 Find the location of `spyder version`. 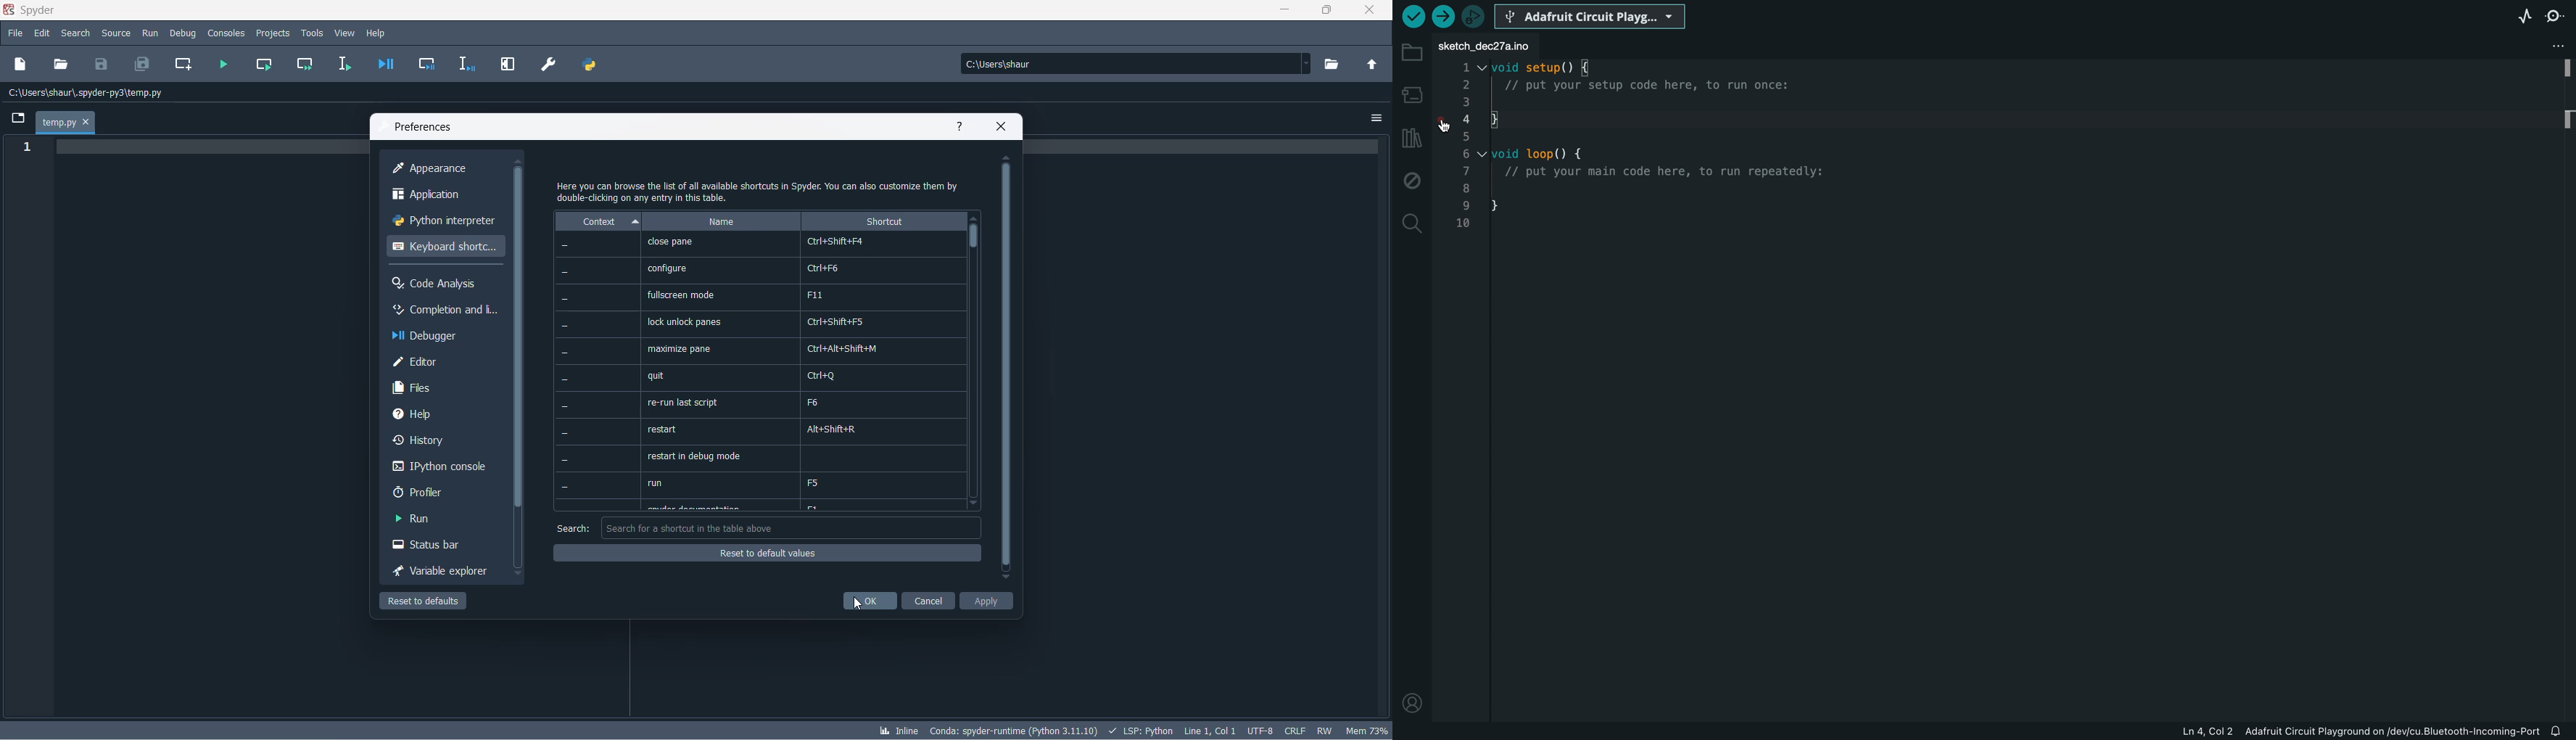

spyder version is located at coordinates (1012, 730).